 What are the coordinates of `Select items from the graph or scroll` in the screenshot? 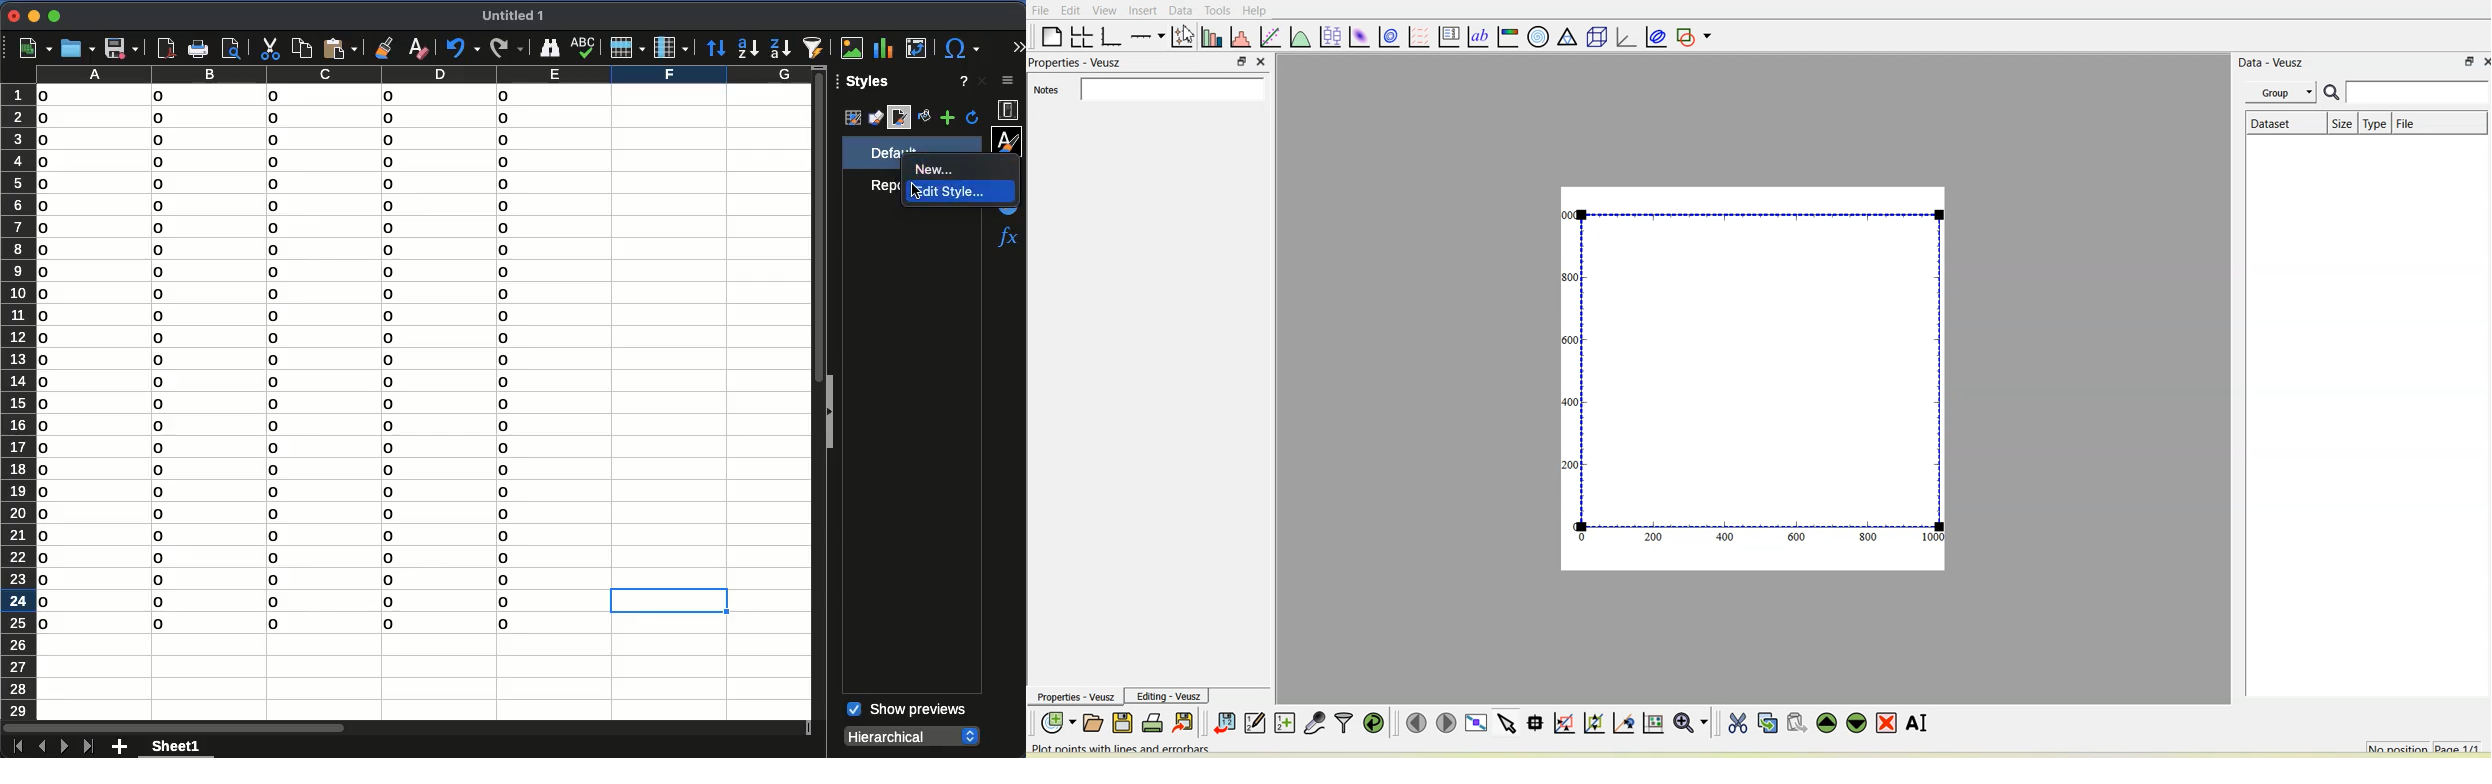 It's located at (1508, 723).